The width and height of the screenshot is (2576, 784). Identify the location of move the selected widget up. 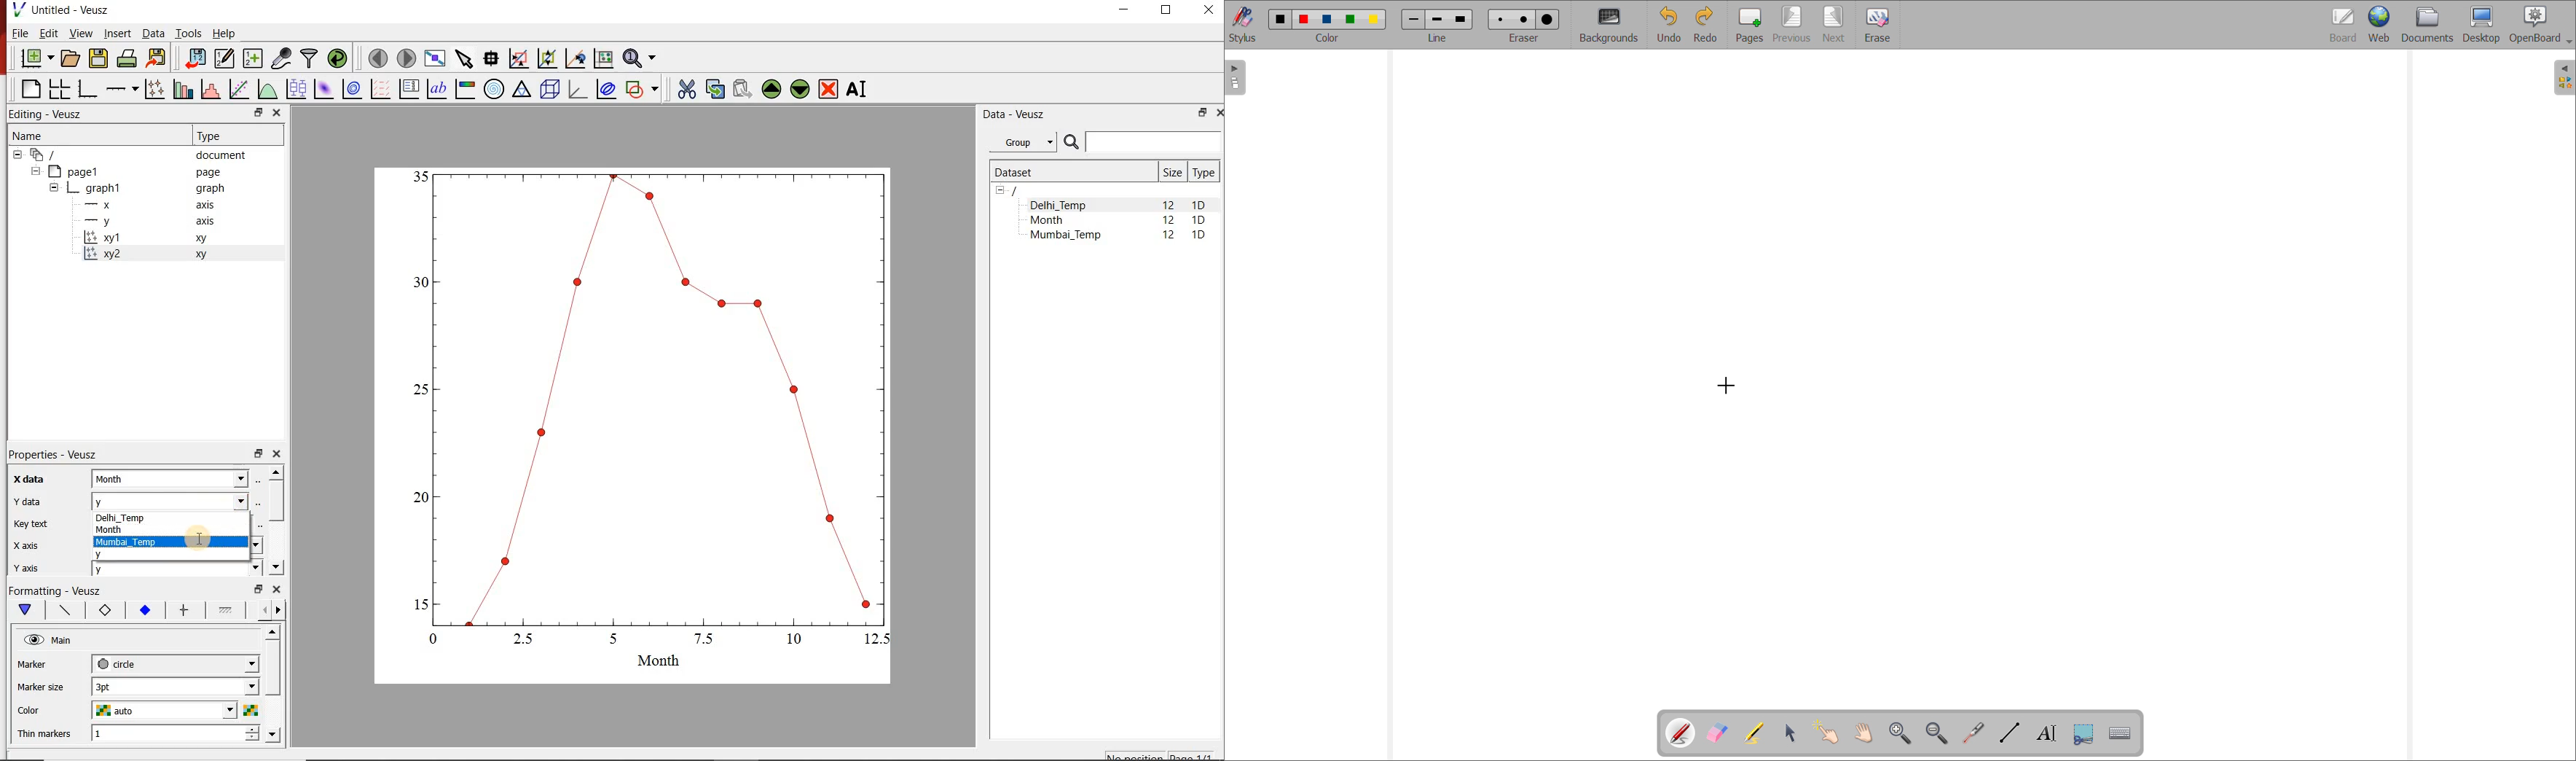
(771, 89).